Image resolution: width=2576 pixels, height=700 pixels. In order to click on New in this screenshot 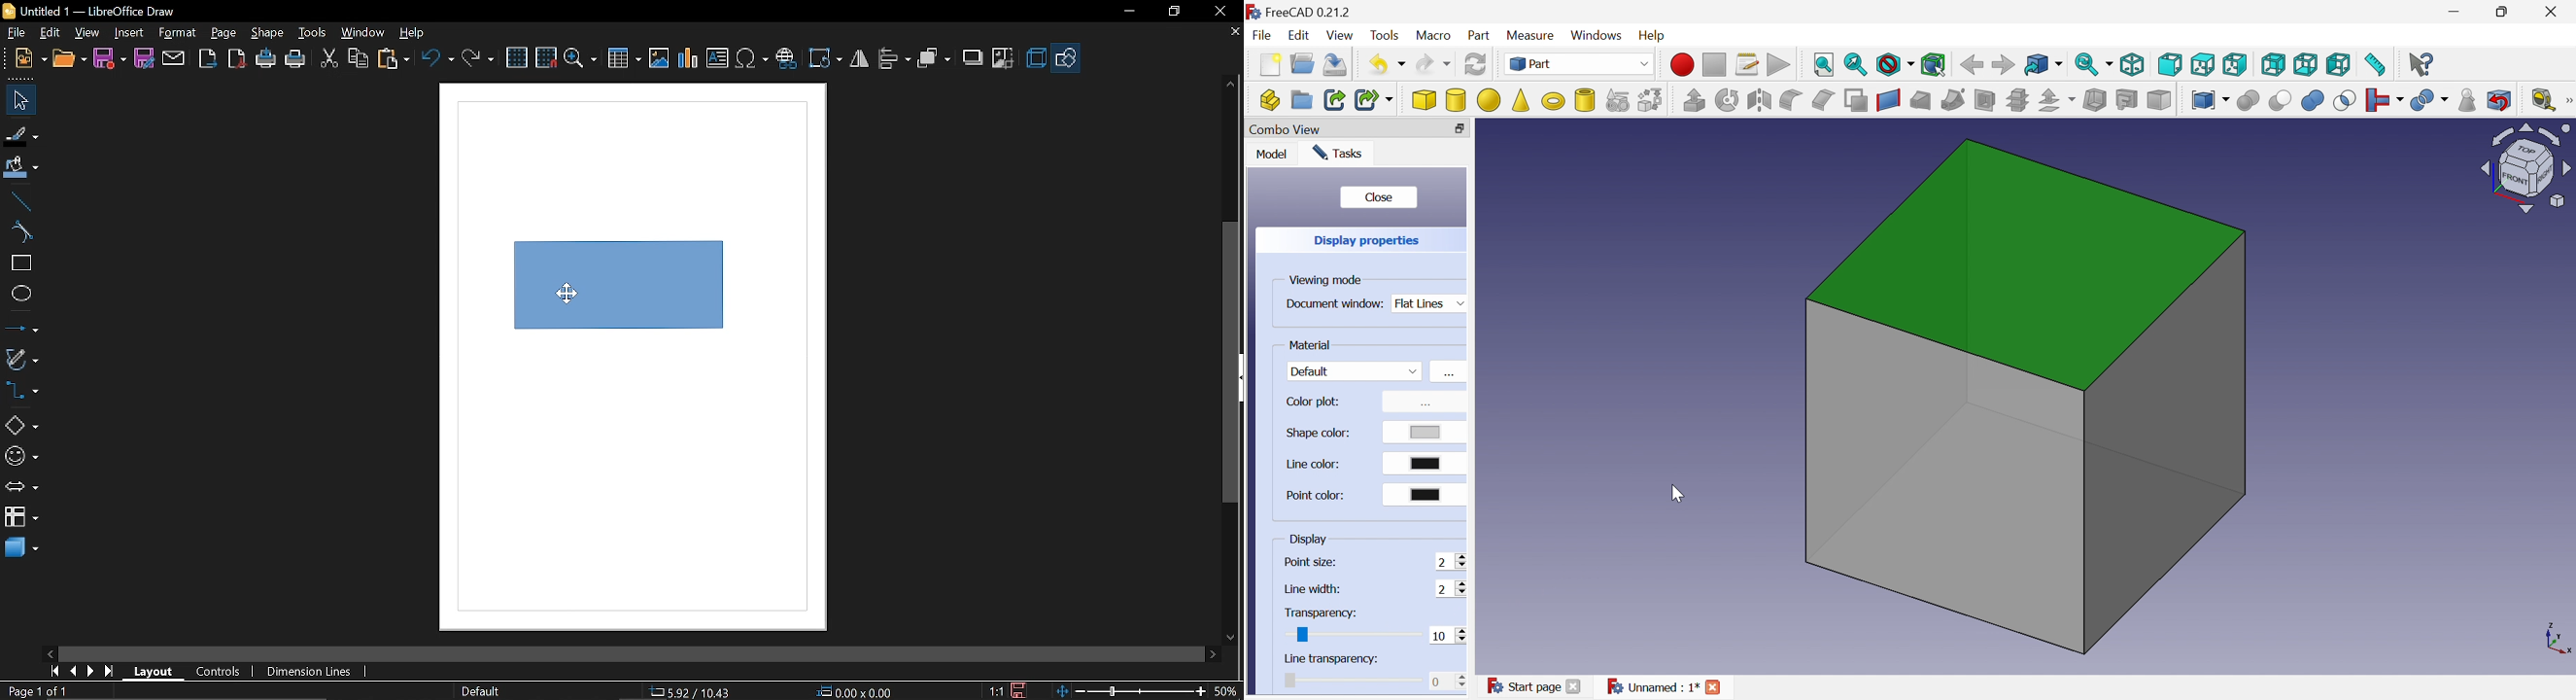, I will do `click(24, 59)`.